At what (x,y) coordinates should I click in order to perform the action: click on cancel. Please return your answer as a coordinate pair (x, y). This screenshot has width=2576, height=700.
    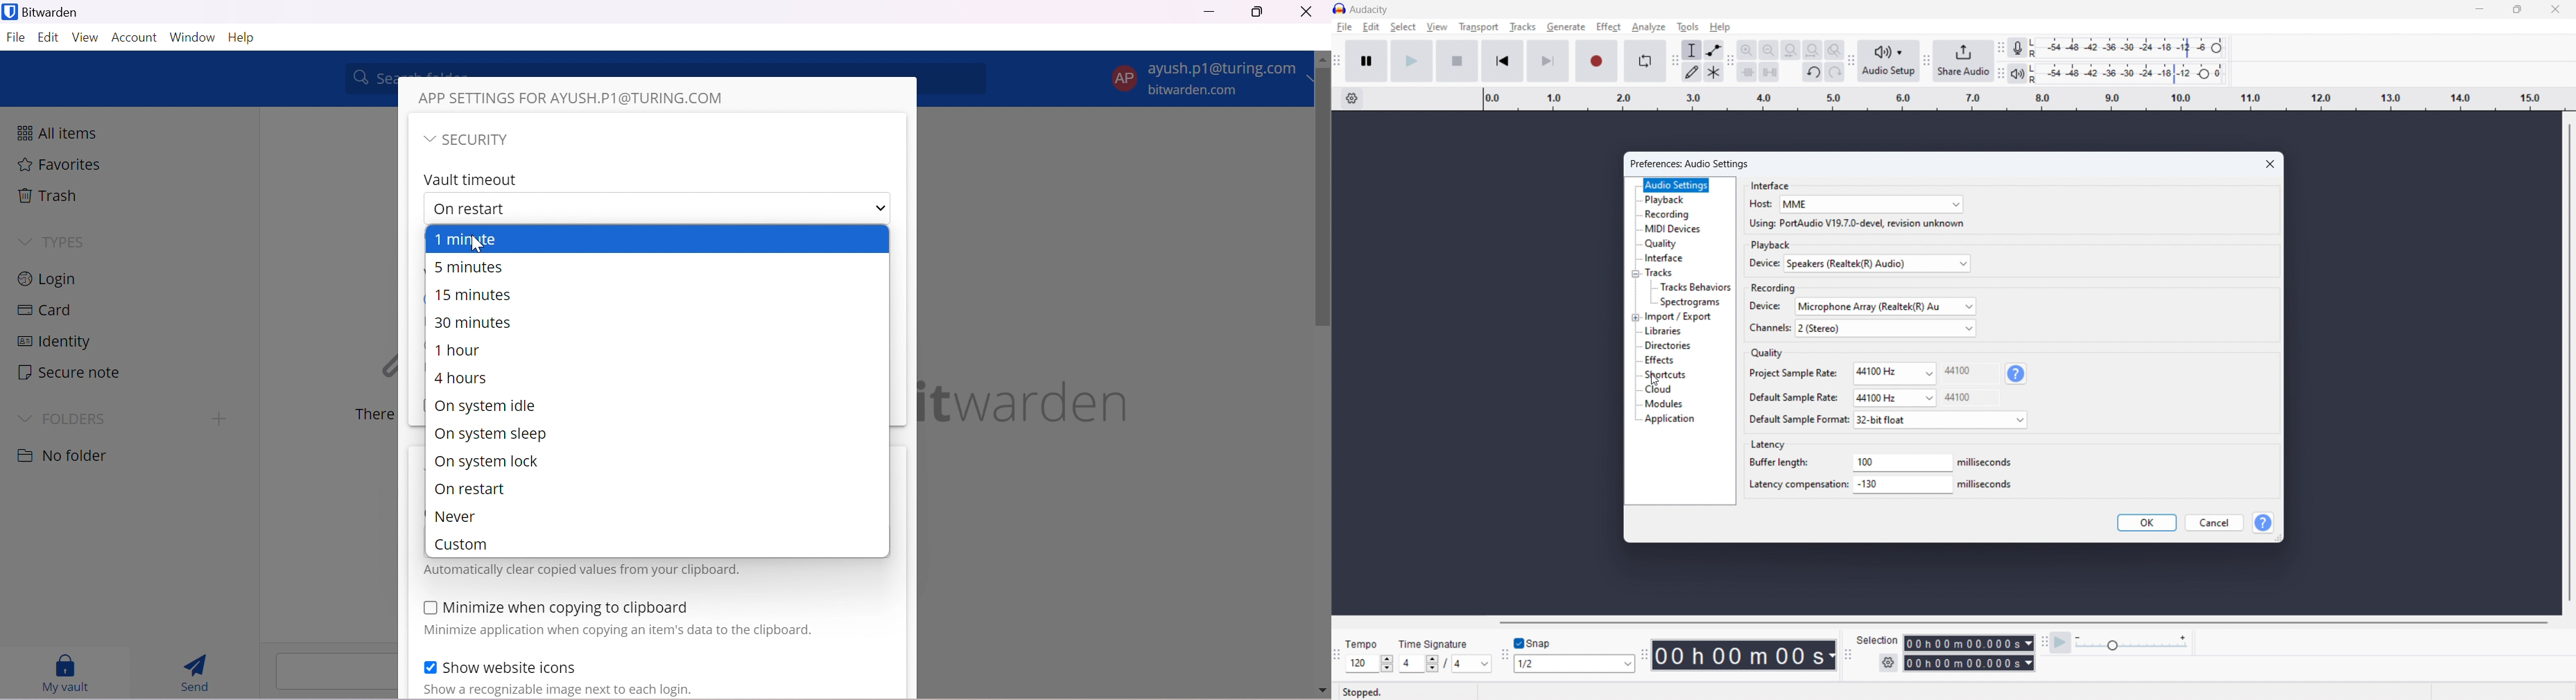
    Looking at the image, I should click on (2216, 522).